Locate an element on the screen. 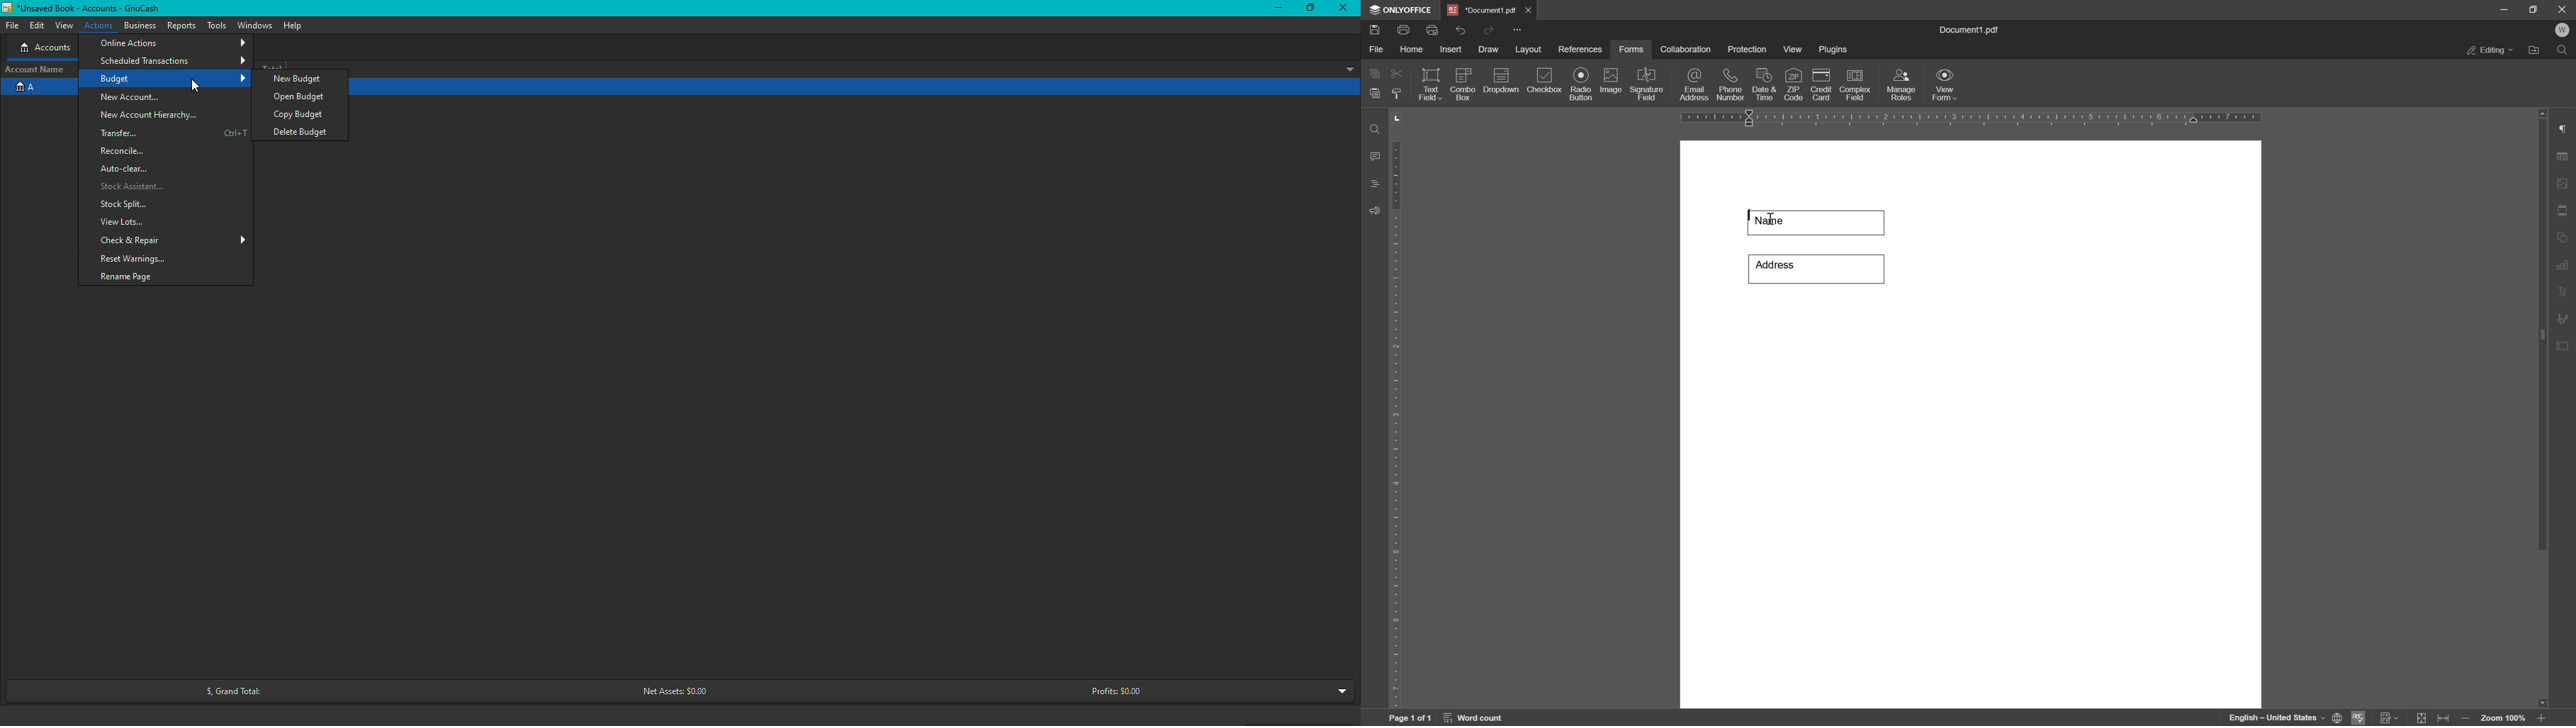 The height and width of the screenshot is (728, 2576). Transfer is located at coordinates (173, 133).